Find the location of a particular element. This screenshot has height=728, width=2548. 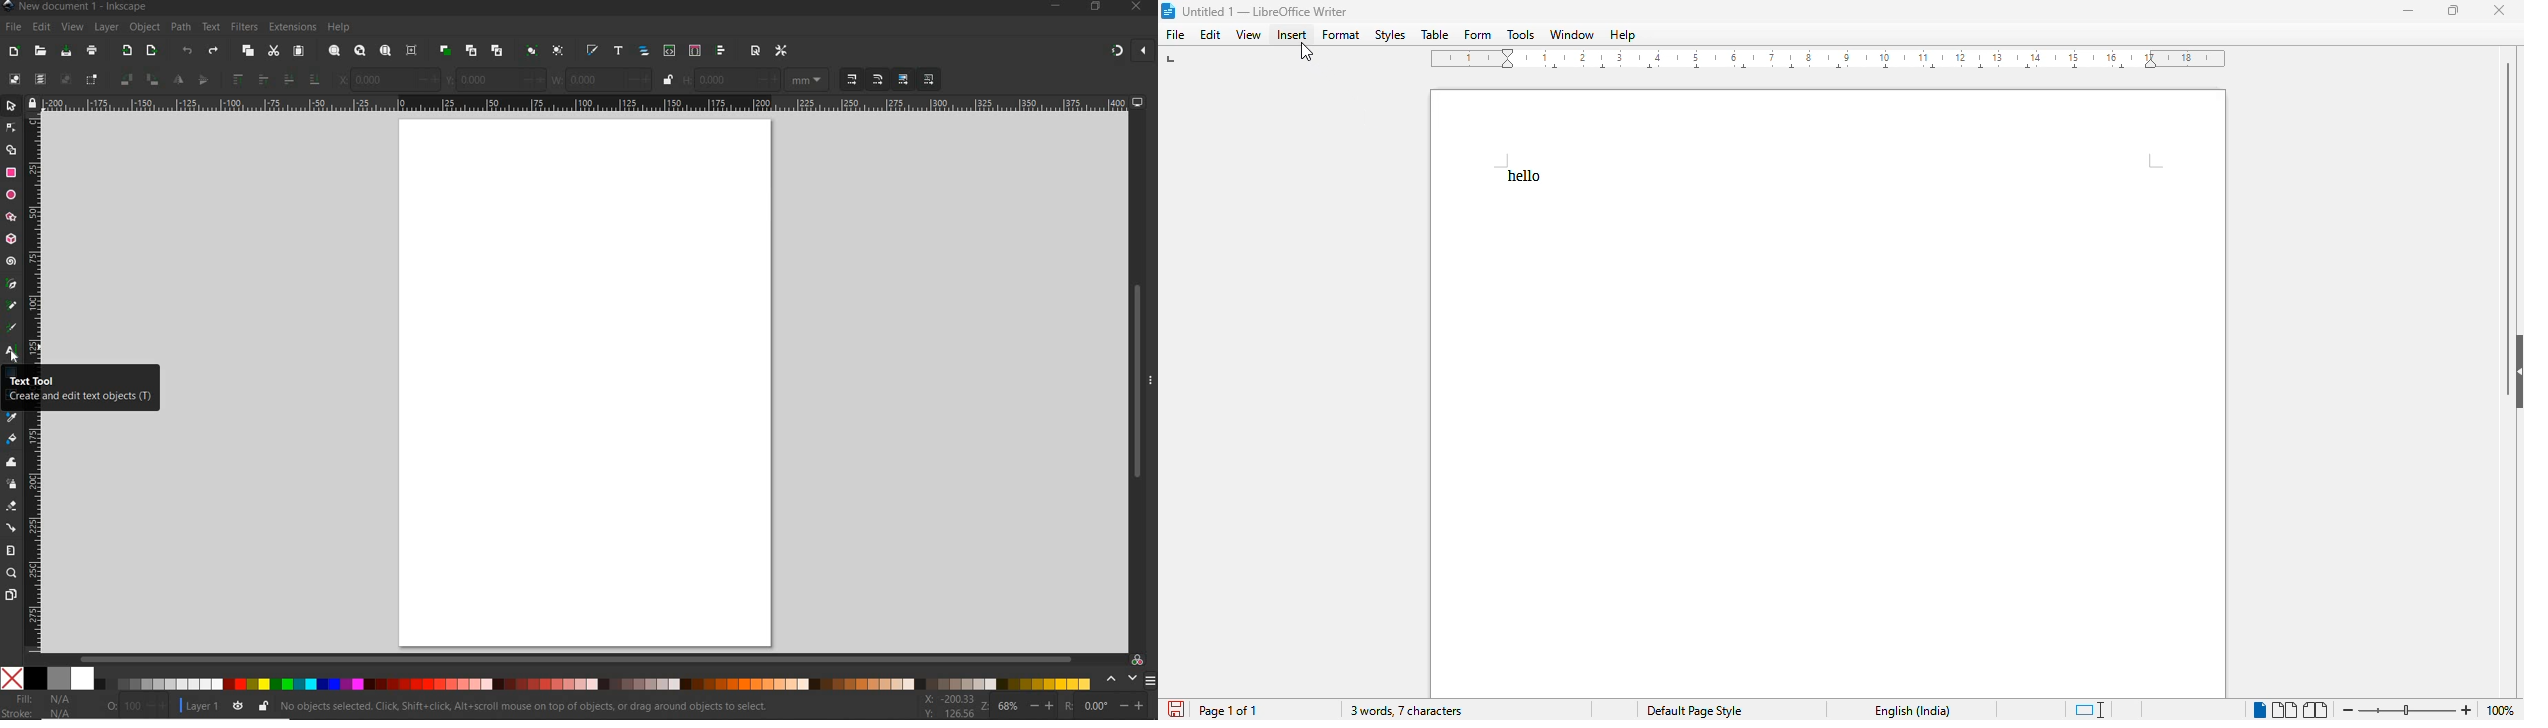

file is located at coordinates (1174, 34).